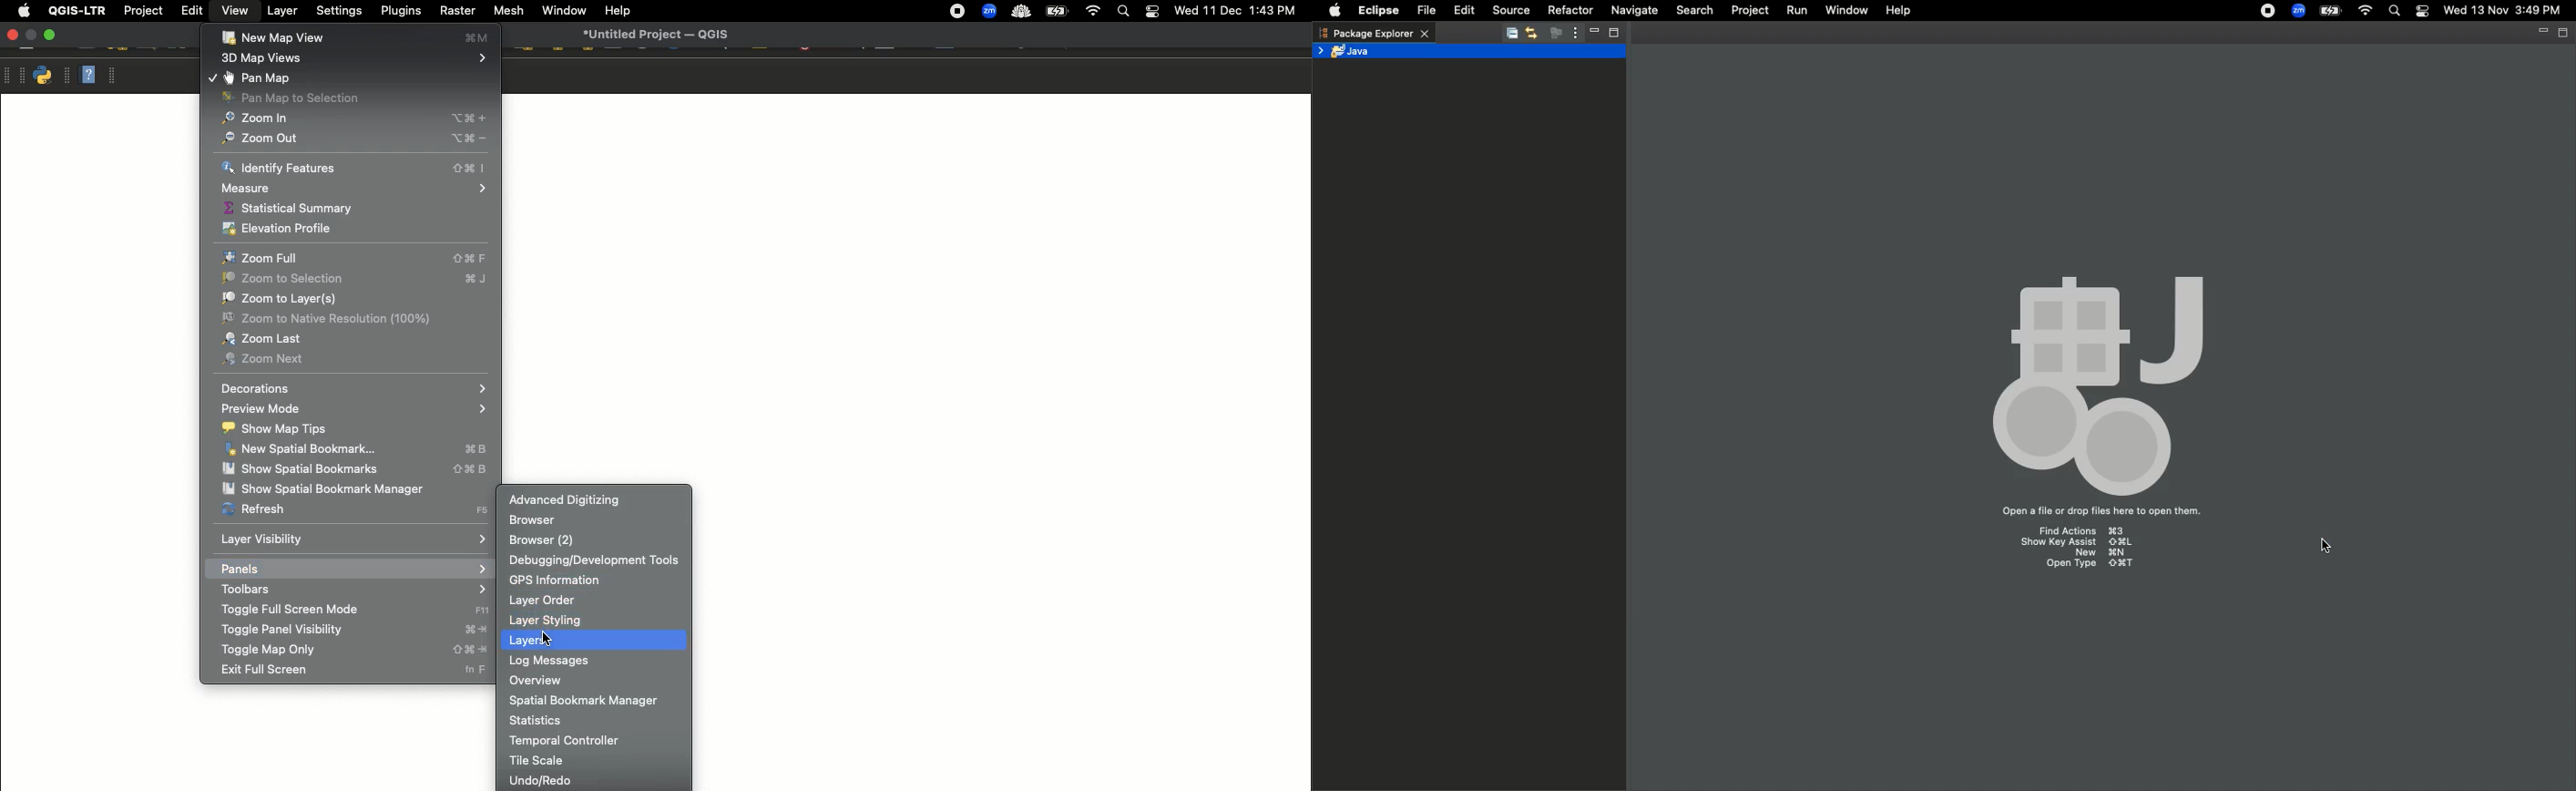 This screenshot has height=812, width=2576. Describe the element at coordinates (1184, 12) in the screenshot. I see `wed` at that location.